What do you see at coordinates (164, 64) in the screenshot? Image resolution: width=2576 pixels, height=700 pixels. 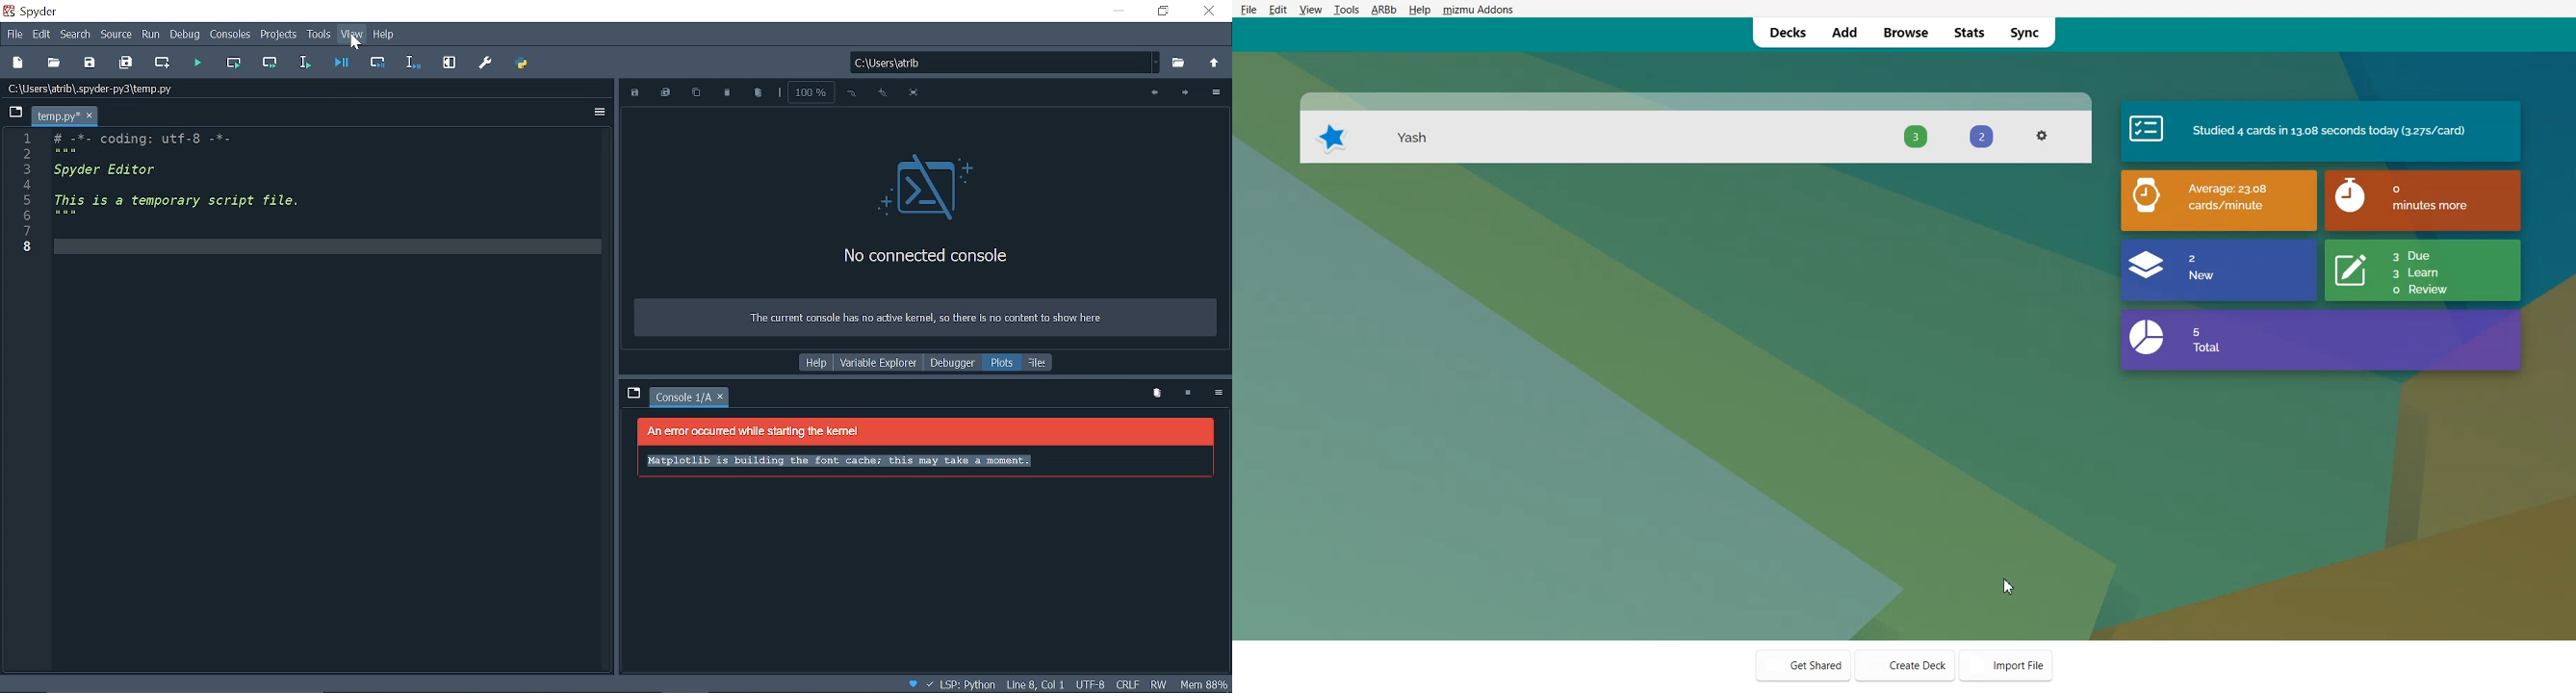 I see `Create new cell at the current line` at bounding box center [164, 64].